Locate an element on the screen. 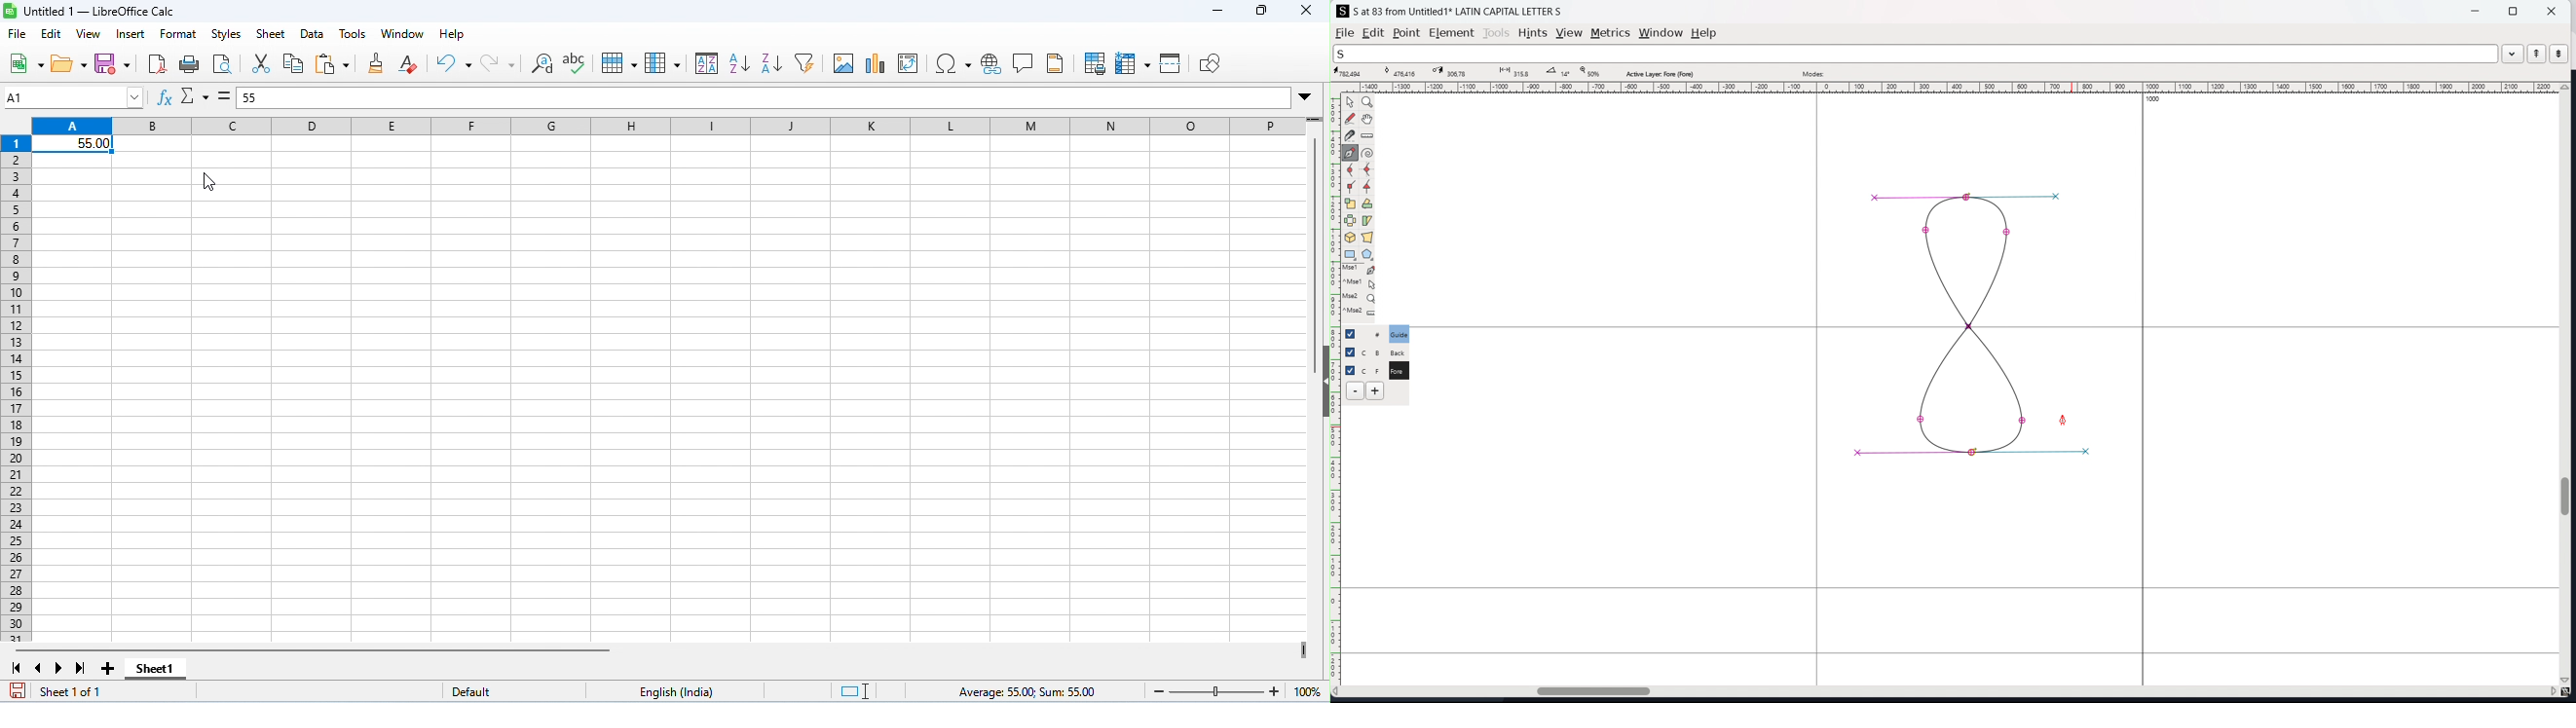 The image size is (2576, 728). help is located at coordinates (455, 35).